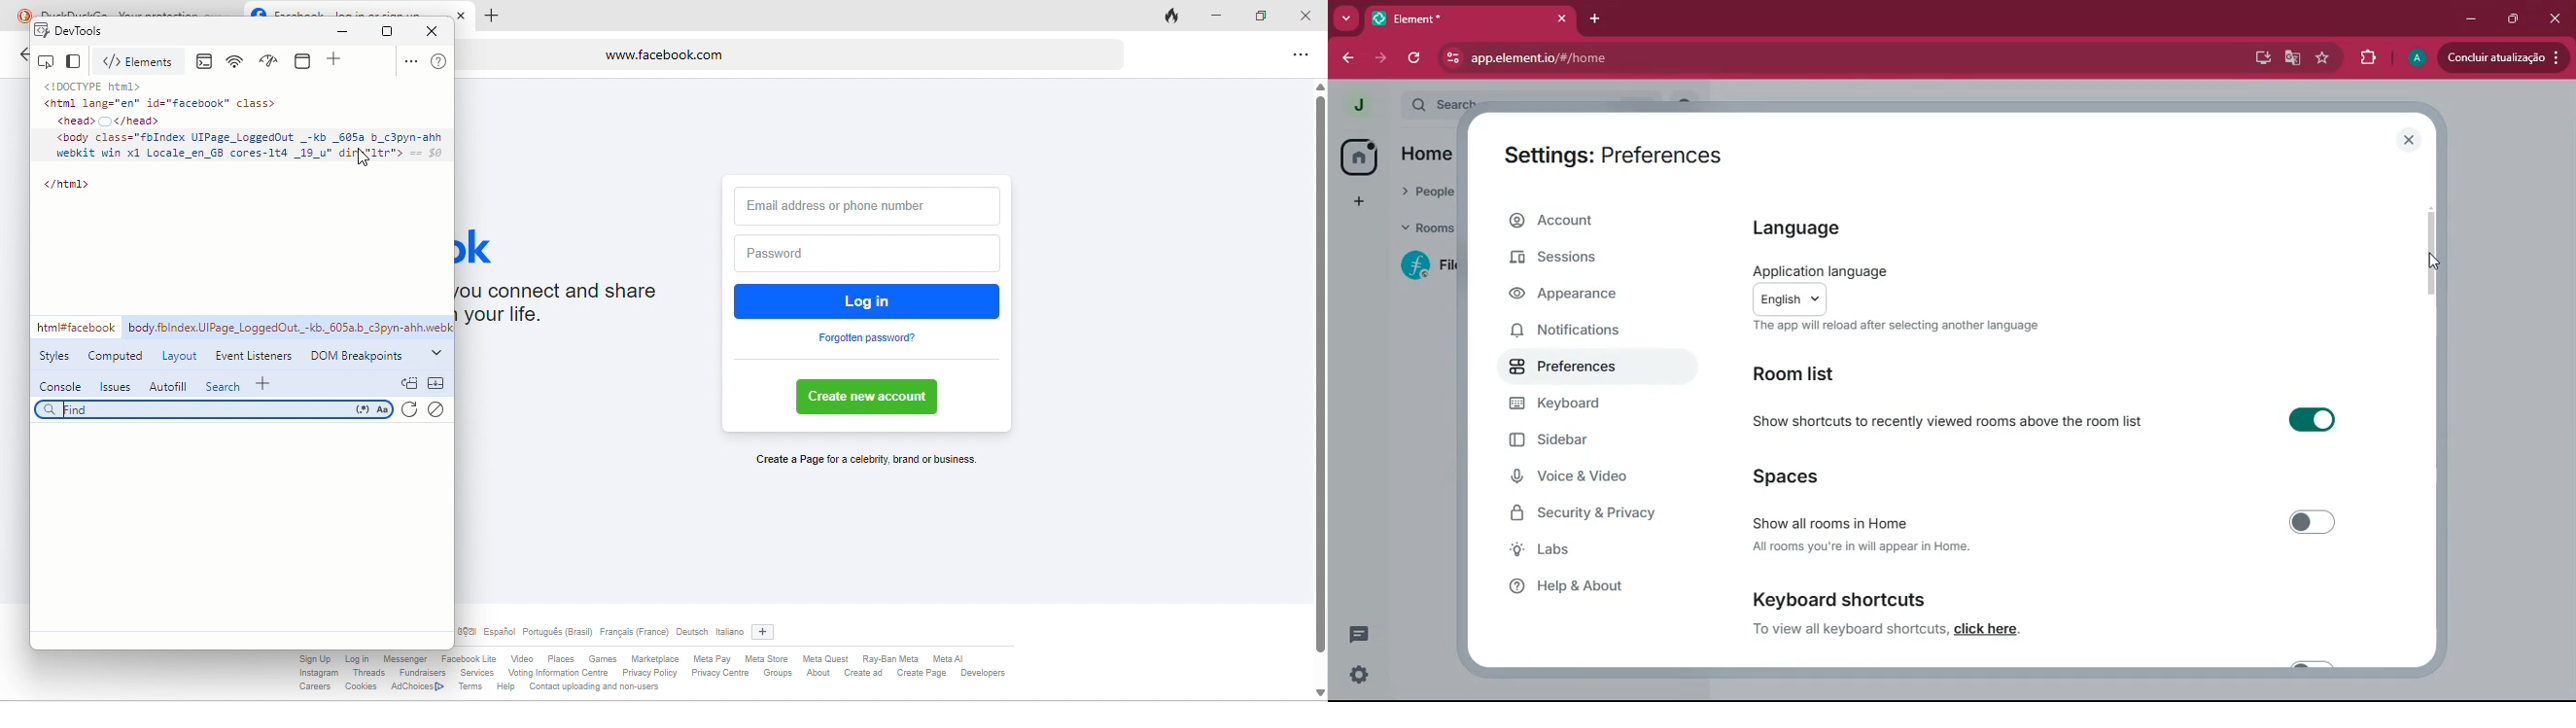  I want to click on scroll down, so click(1318, 691).